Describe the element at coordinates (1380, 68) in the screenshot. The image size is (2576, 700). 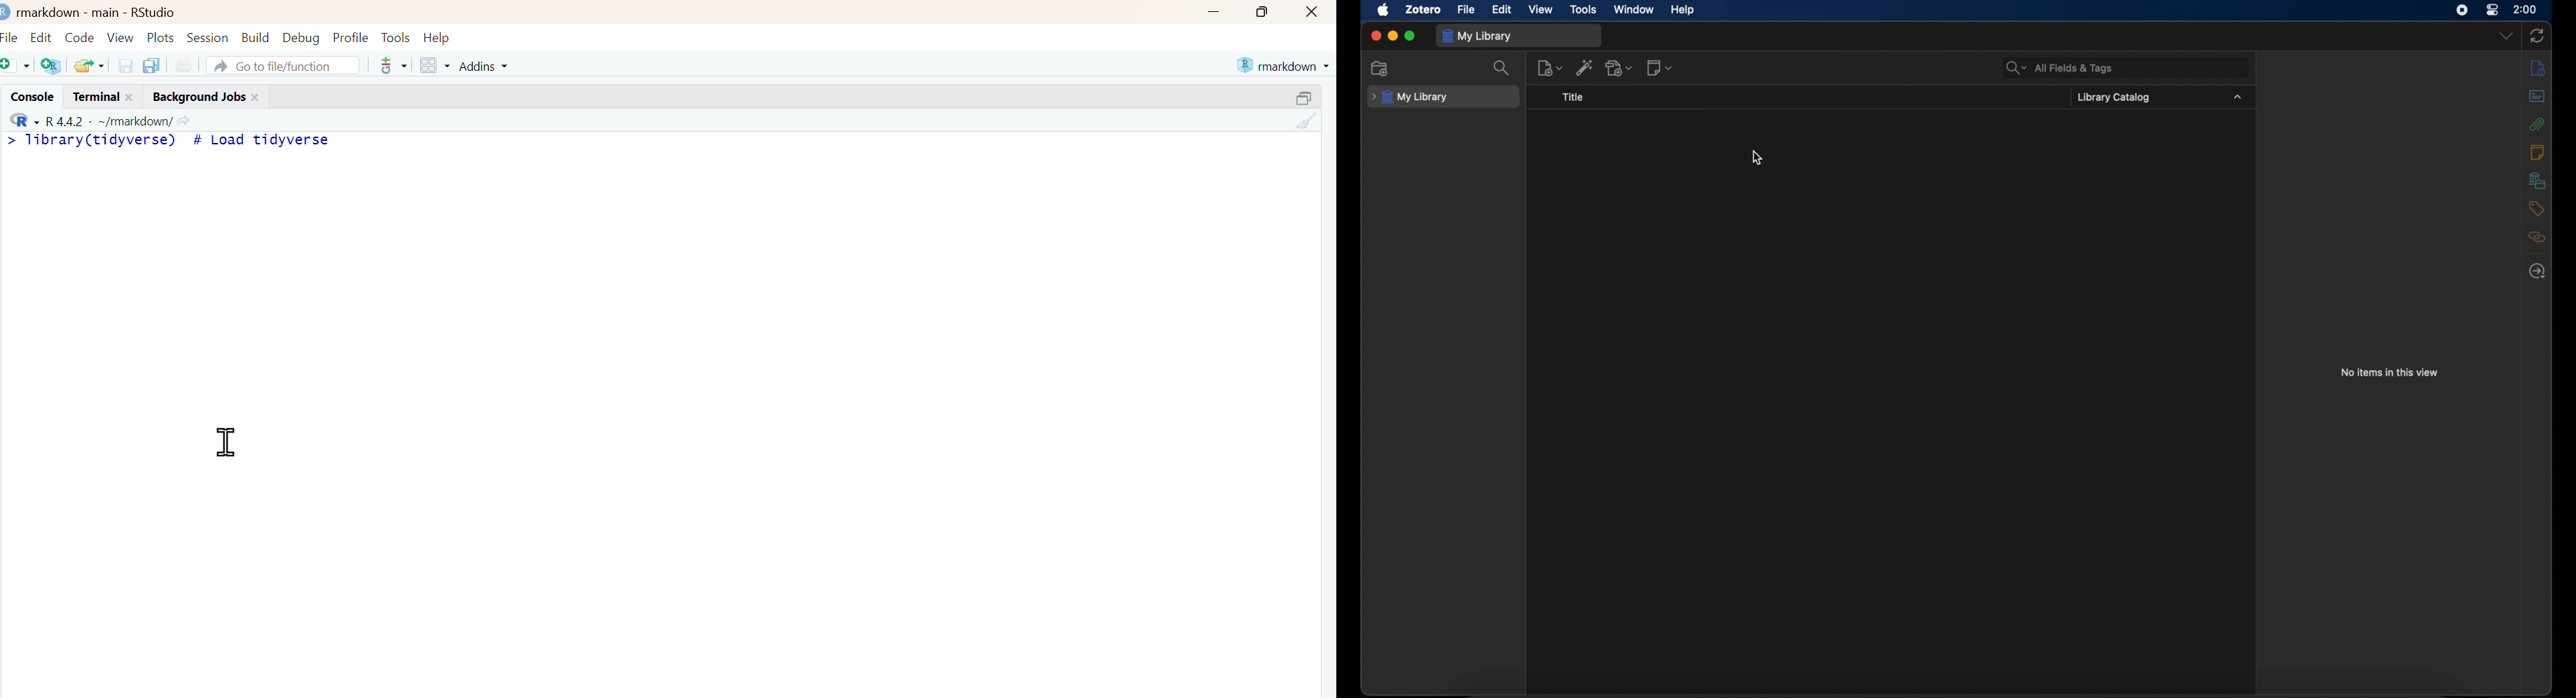
I see `new collection` at that location.